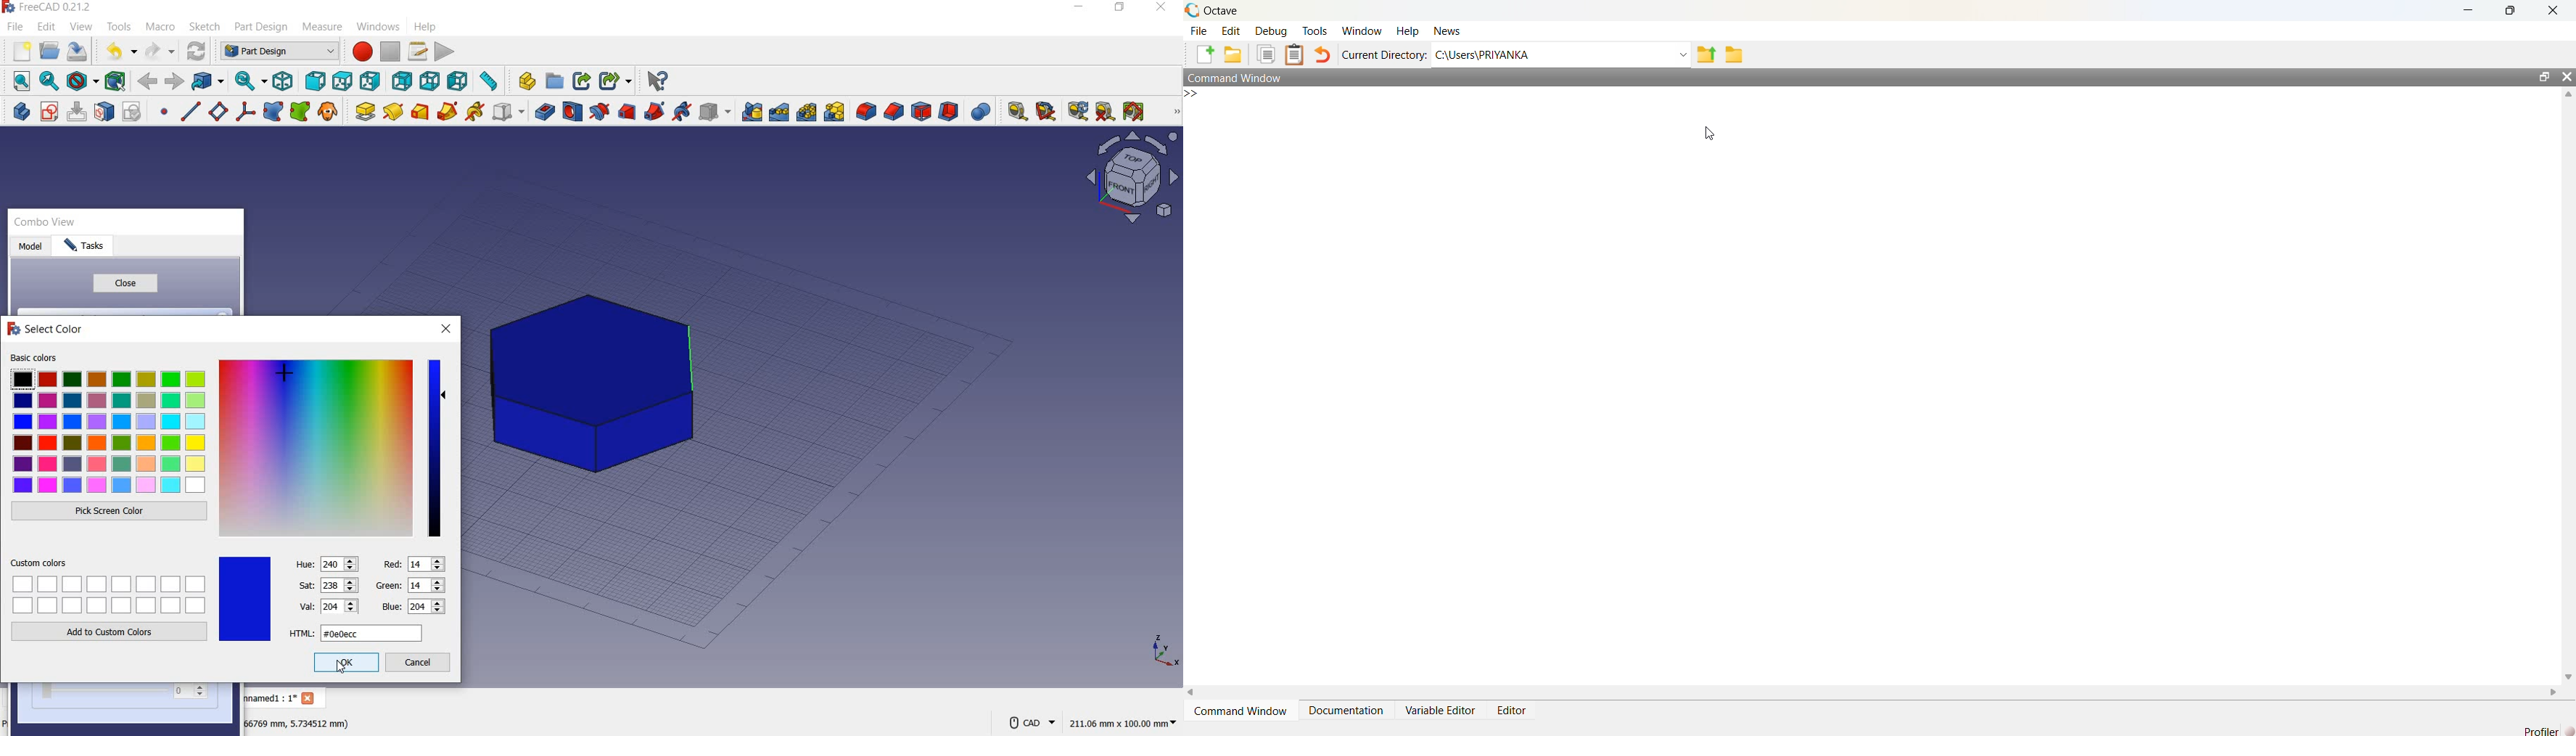 The image size is (2576, 756). What do you see at coordinates (110, 634) in the screenshot?
I see `add to custom colors` at bounding box center [110, 634].